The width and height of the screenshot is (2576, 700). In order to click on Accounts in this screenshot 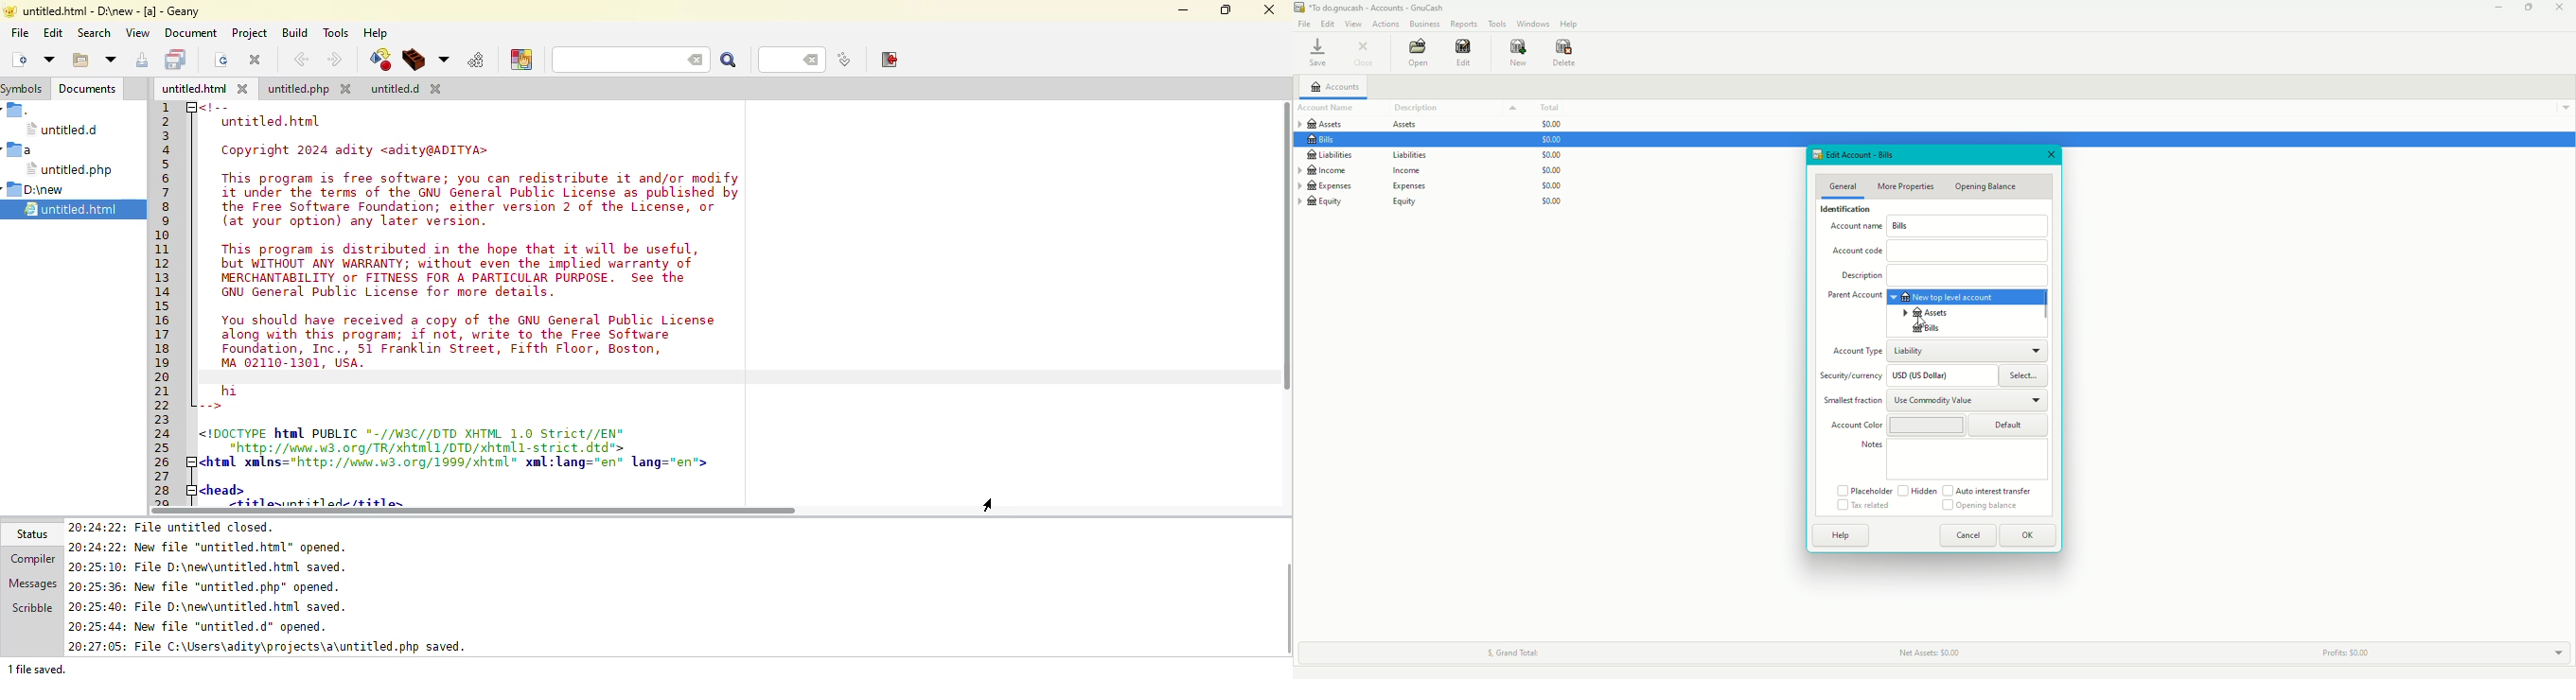, I will do `click(1338, 86)`.